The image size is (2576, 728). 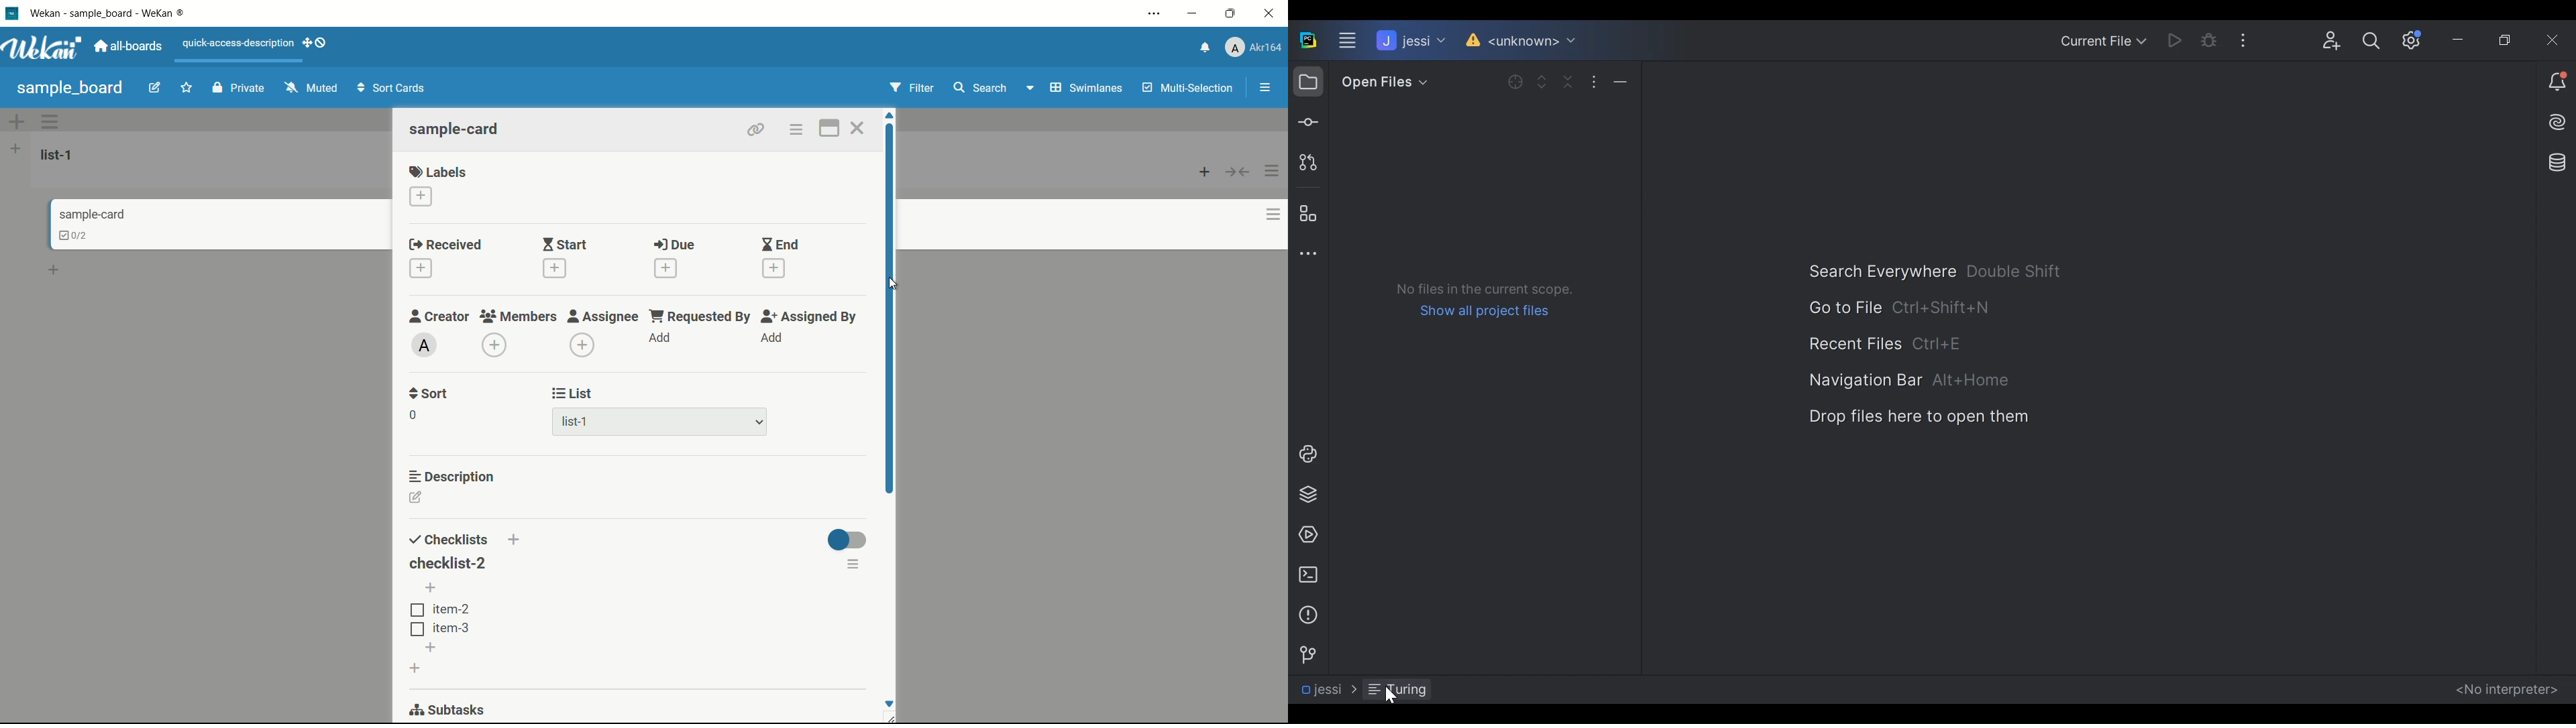 What do you see at coordinates (771, 339) in the screenshot?
I see `add` at bounding box center [771, 339].